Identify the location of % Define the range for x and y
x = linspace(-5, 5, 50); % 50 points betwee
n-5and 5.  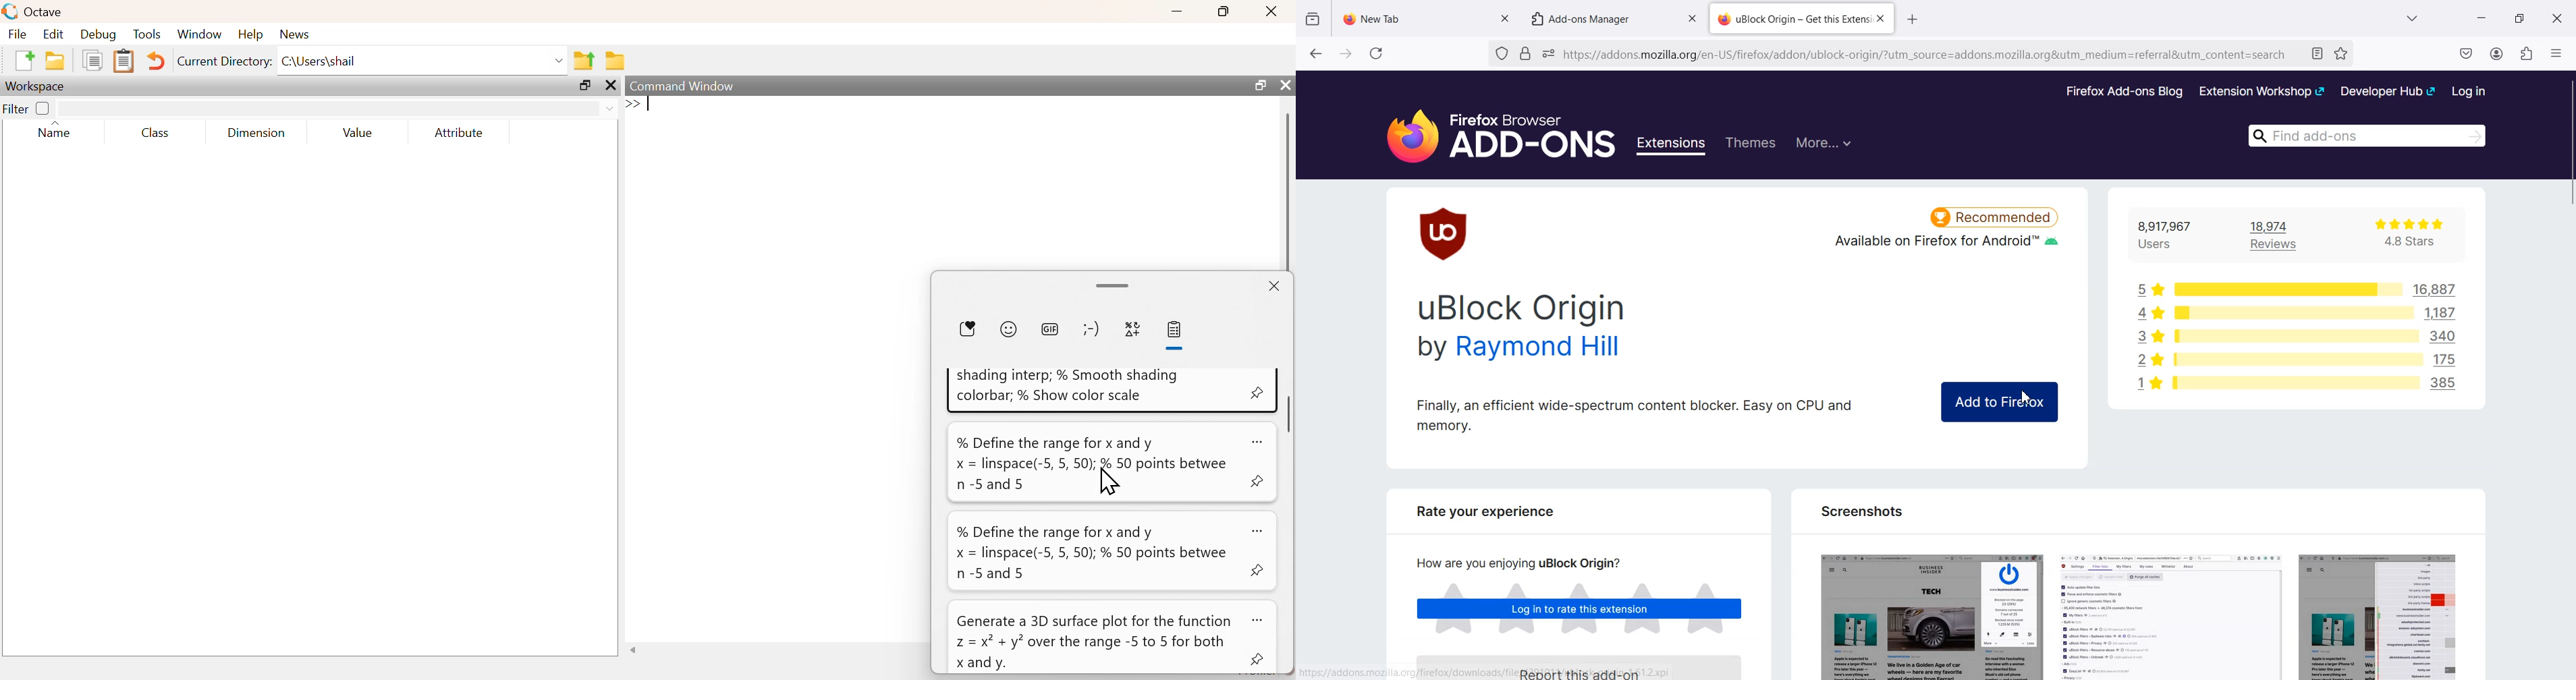
(1091, 553).